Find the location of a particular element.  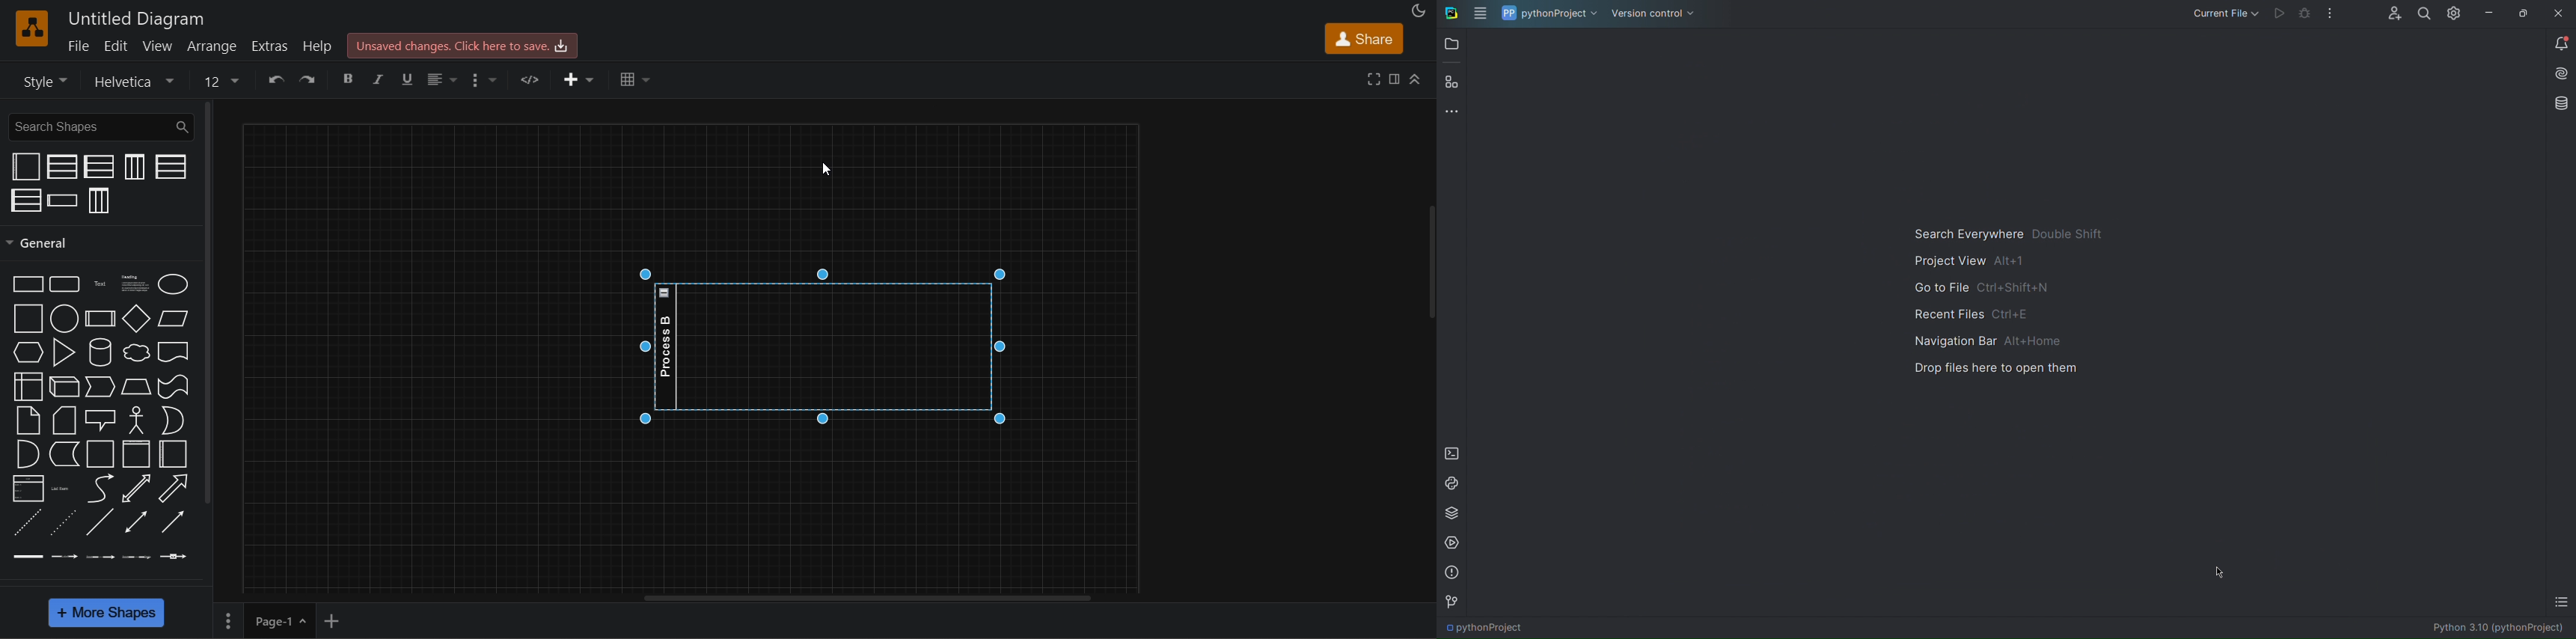

horizontal swim lane is located at coordinates (827, 340).